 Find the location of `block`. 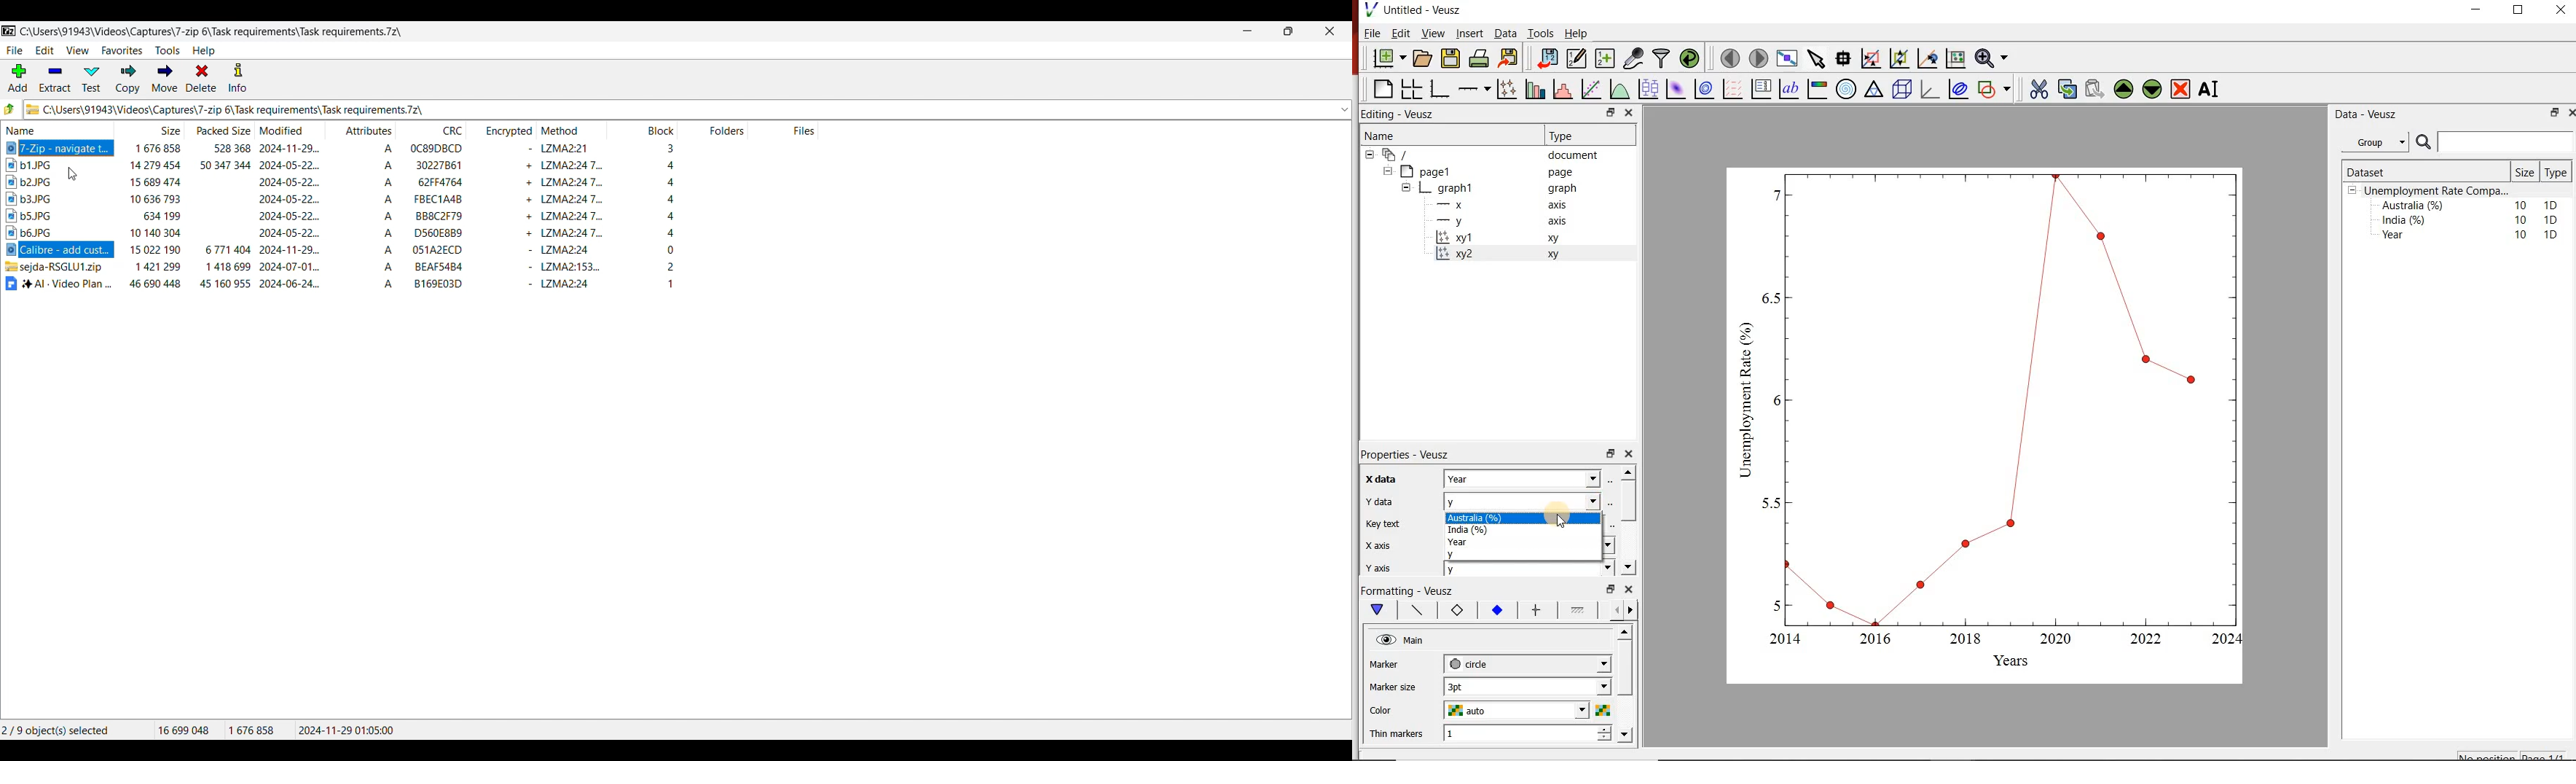

block is located at coordinates (644, 218).